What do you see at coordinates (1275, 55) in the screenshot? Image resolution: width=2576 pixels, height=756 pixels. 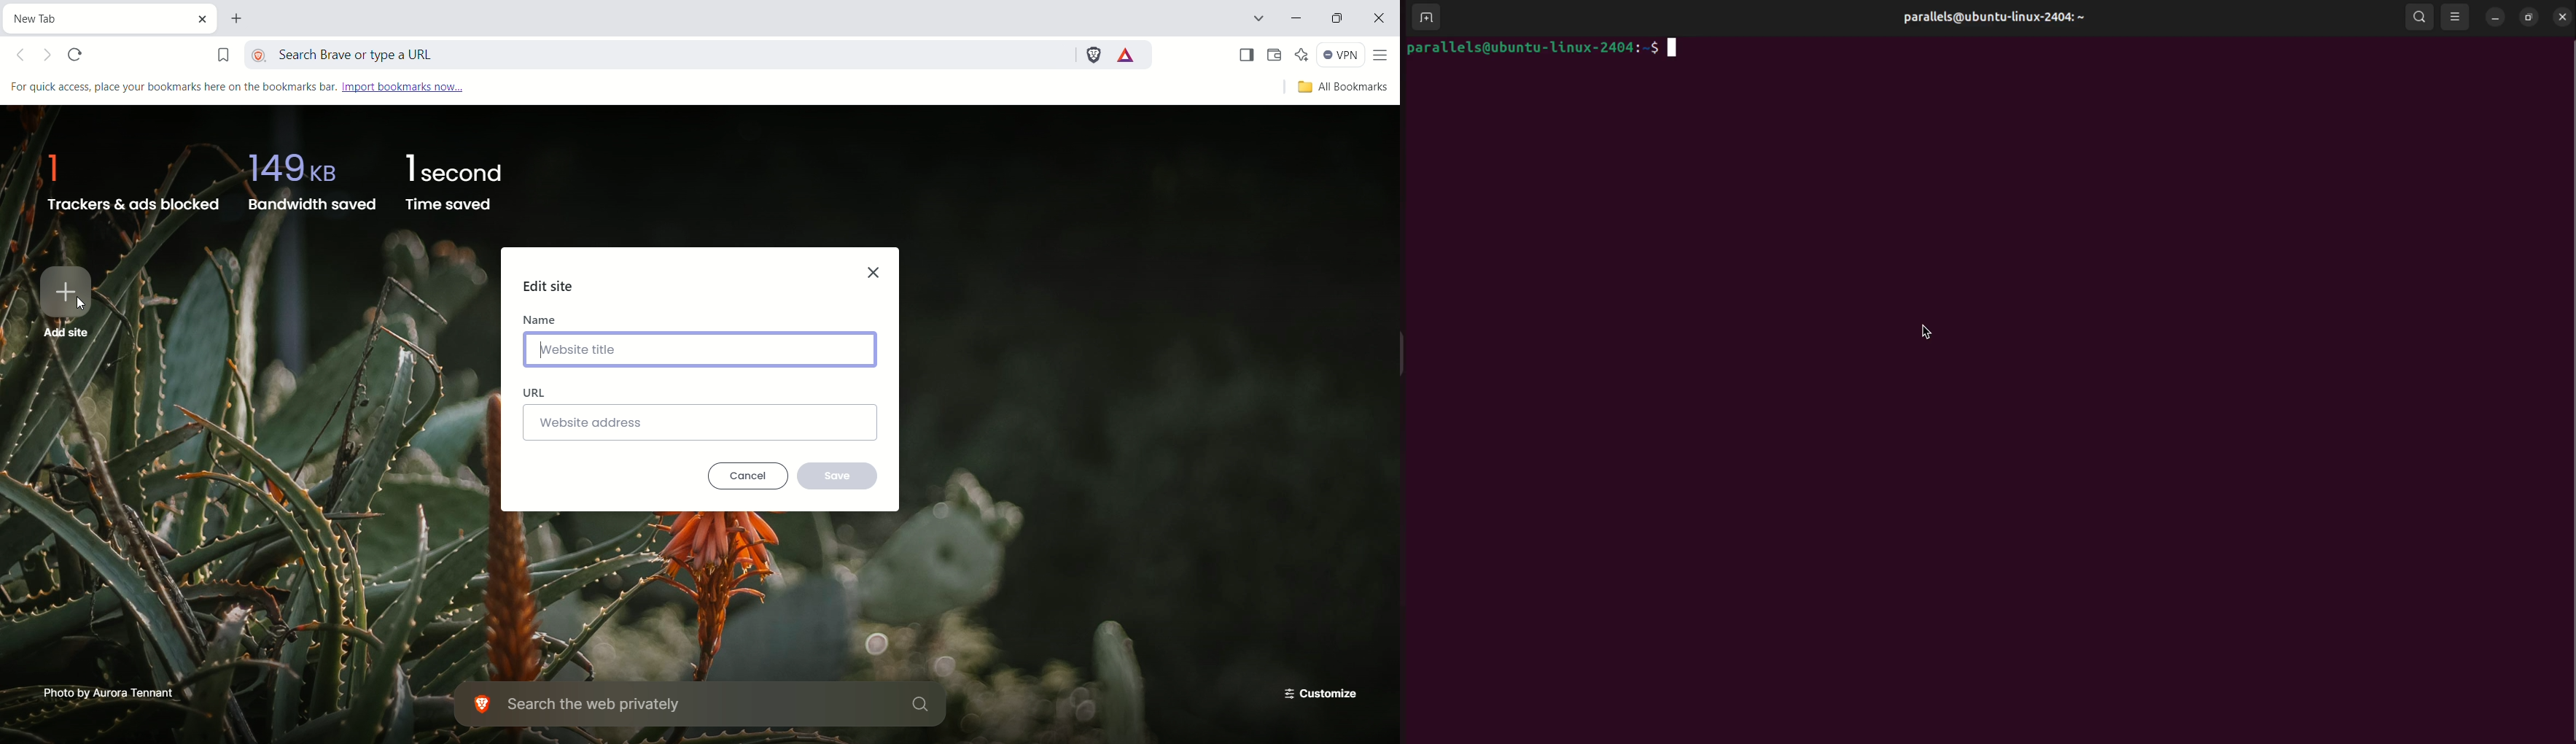 I see `wallet` at bounding box center [1275, 55].